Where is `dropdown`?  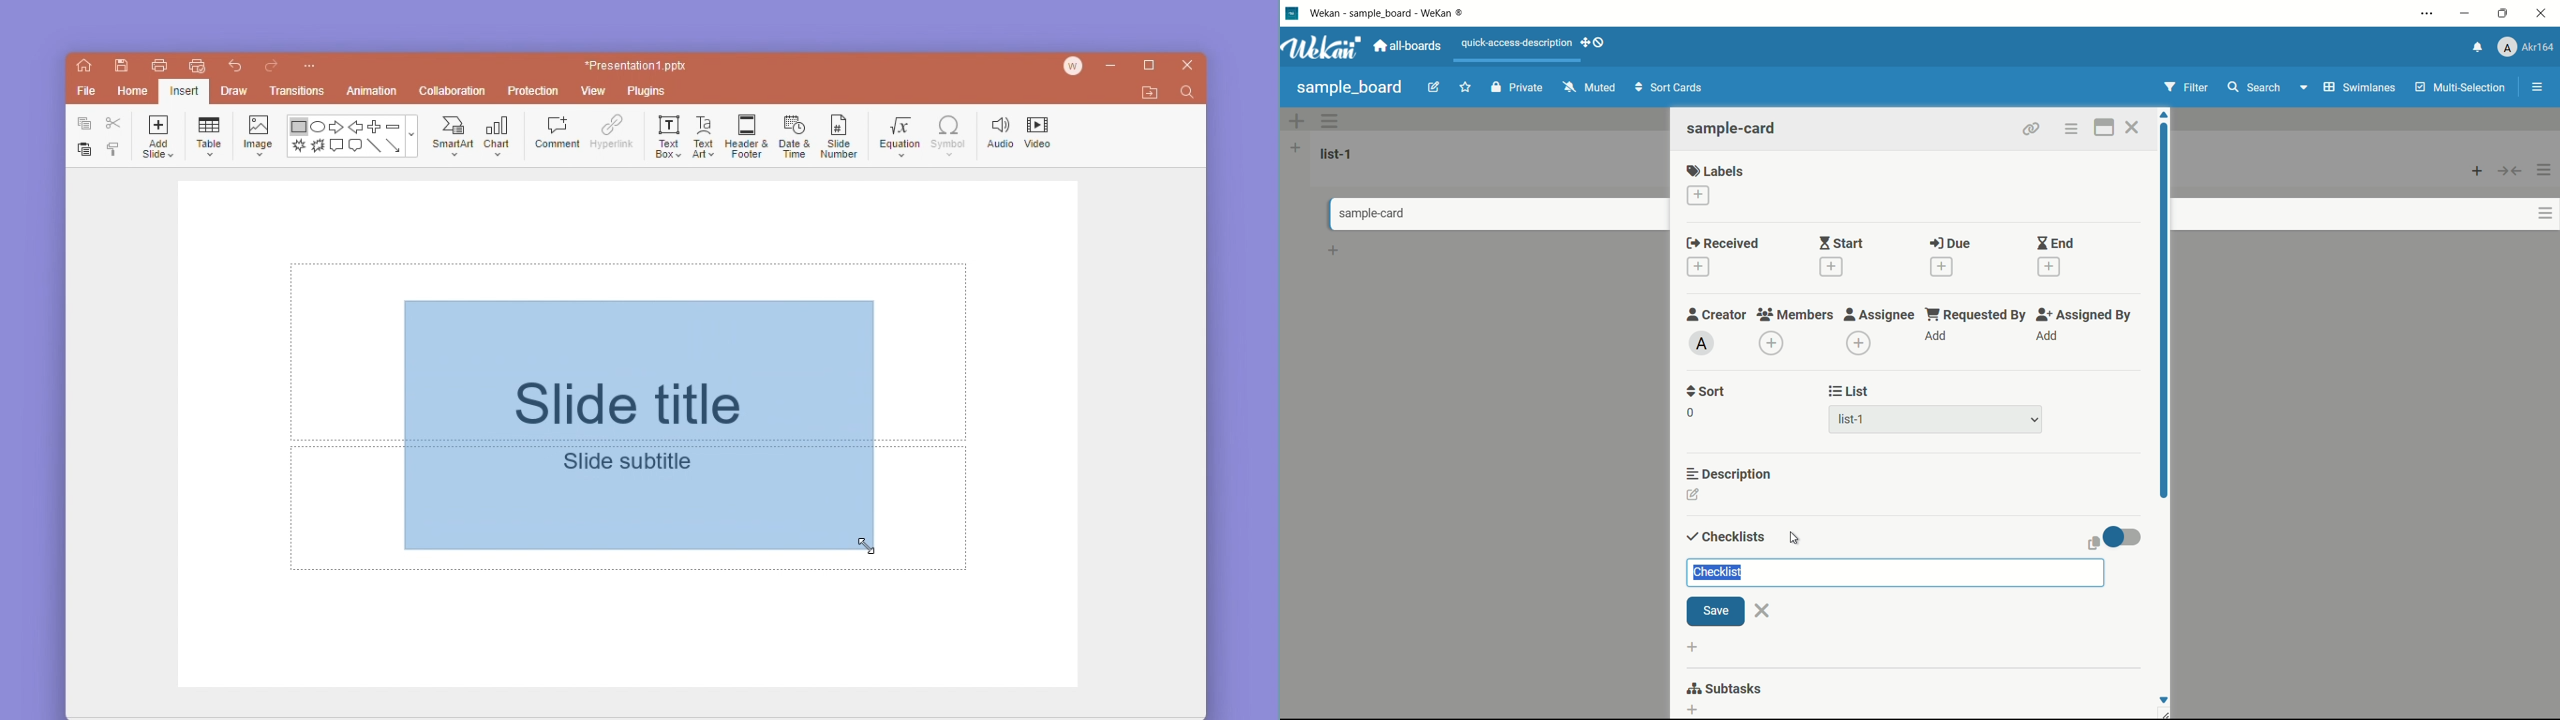
dropdown is located at coordinates (2303, 90).